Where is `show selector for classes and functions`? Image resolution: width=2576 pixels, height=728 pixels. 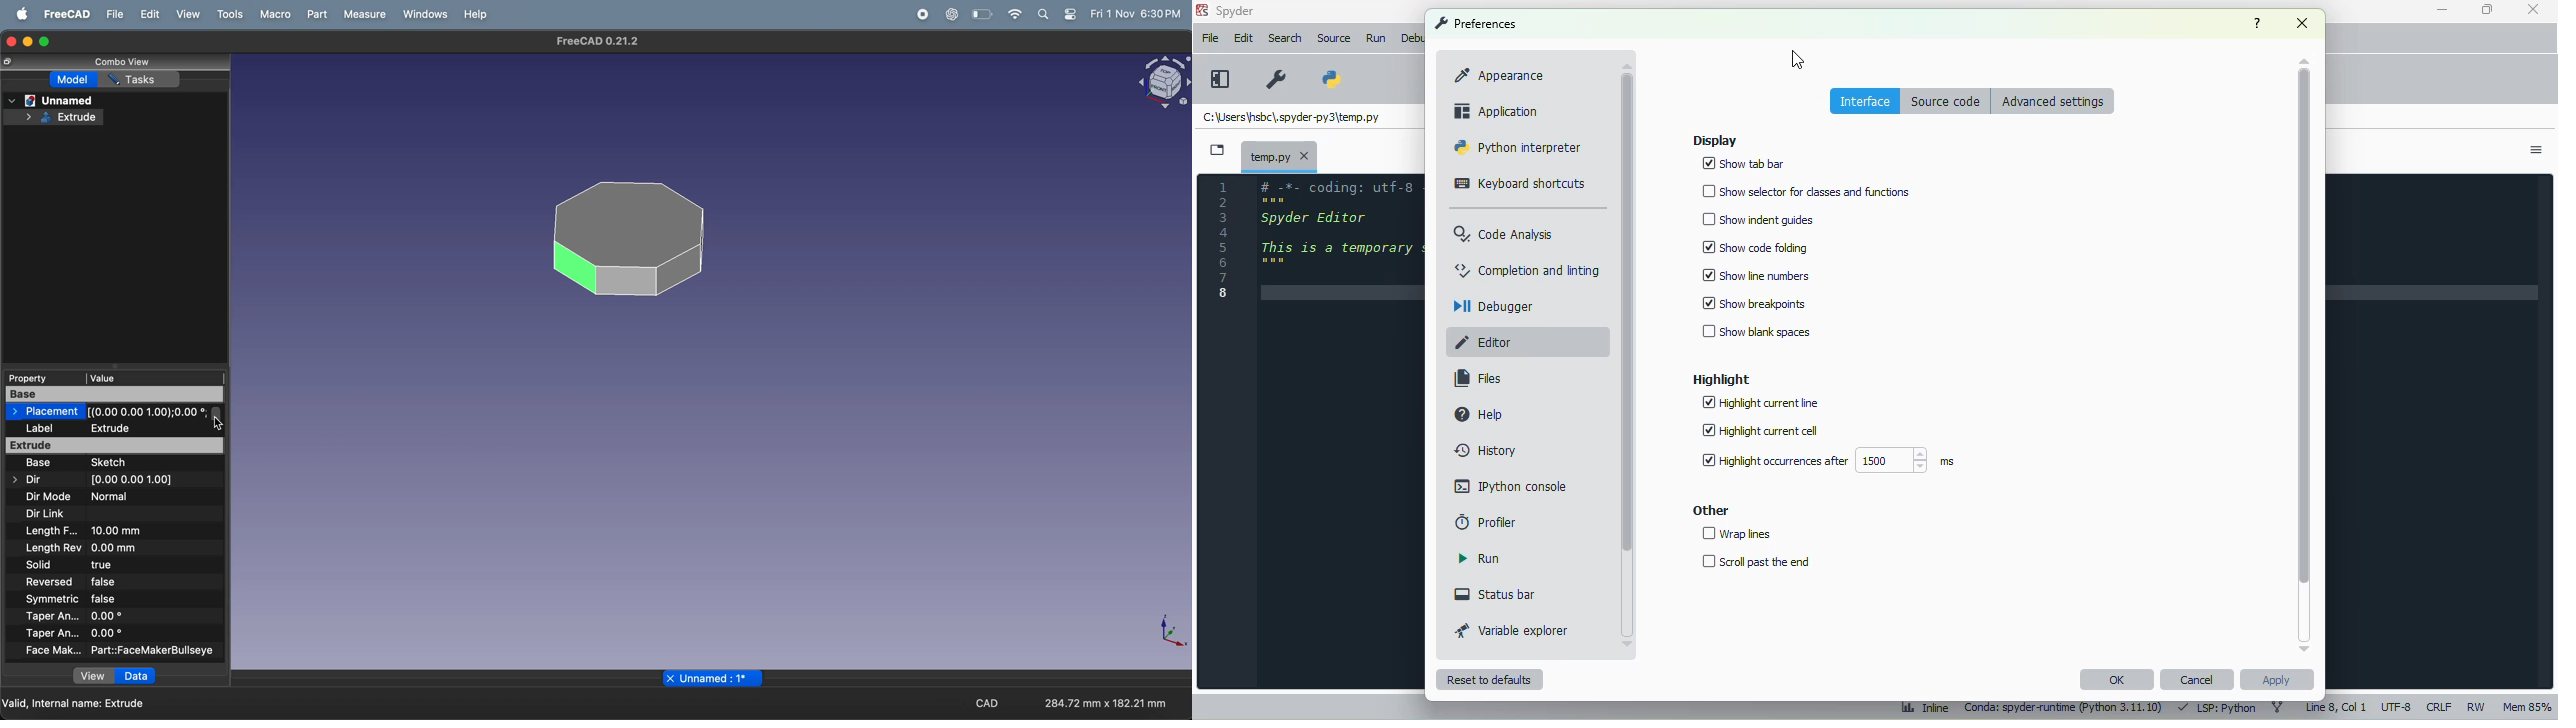 show selector for classes and functions is located at coordinates (1806, 192).